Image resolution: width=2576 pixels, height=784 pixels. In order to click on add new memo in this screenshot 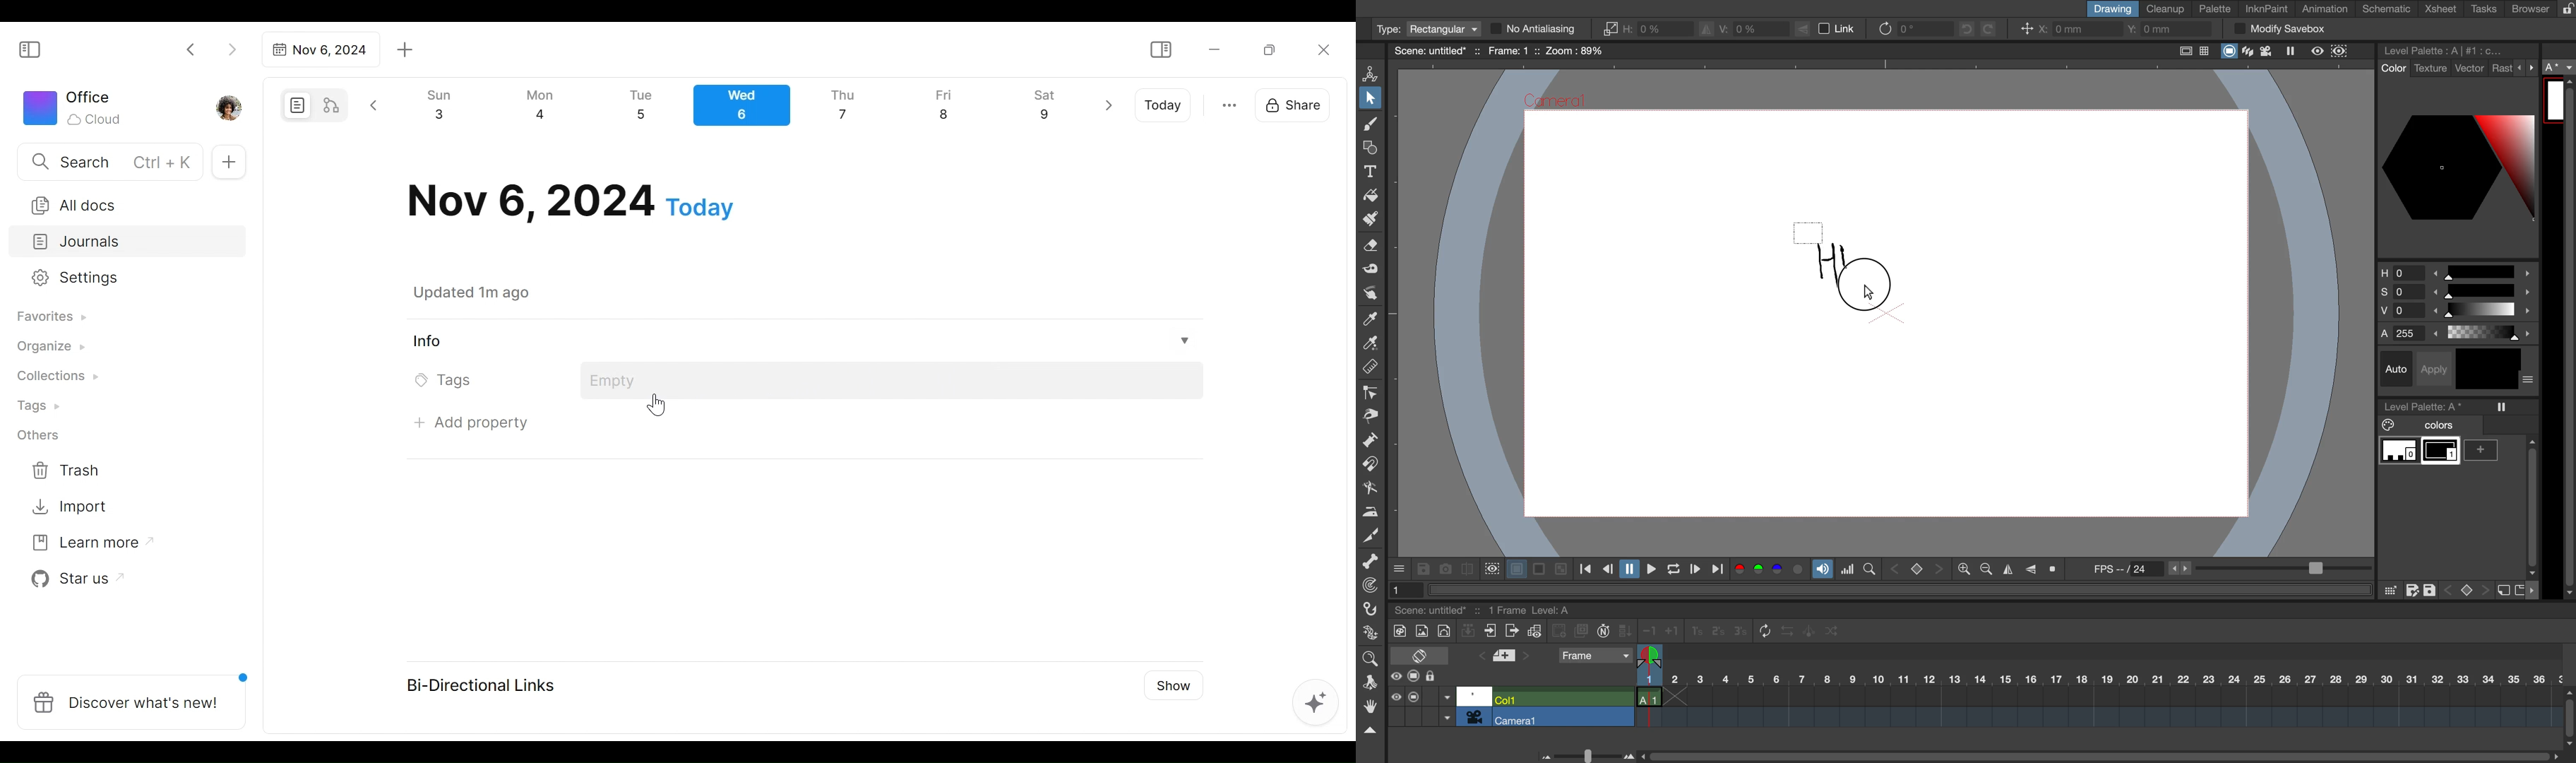, I will do `click(1505, 658)`.